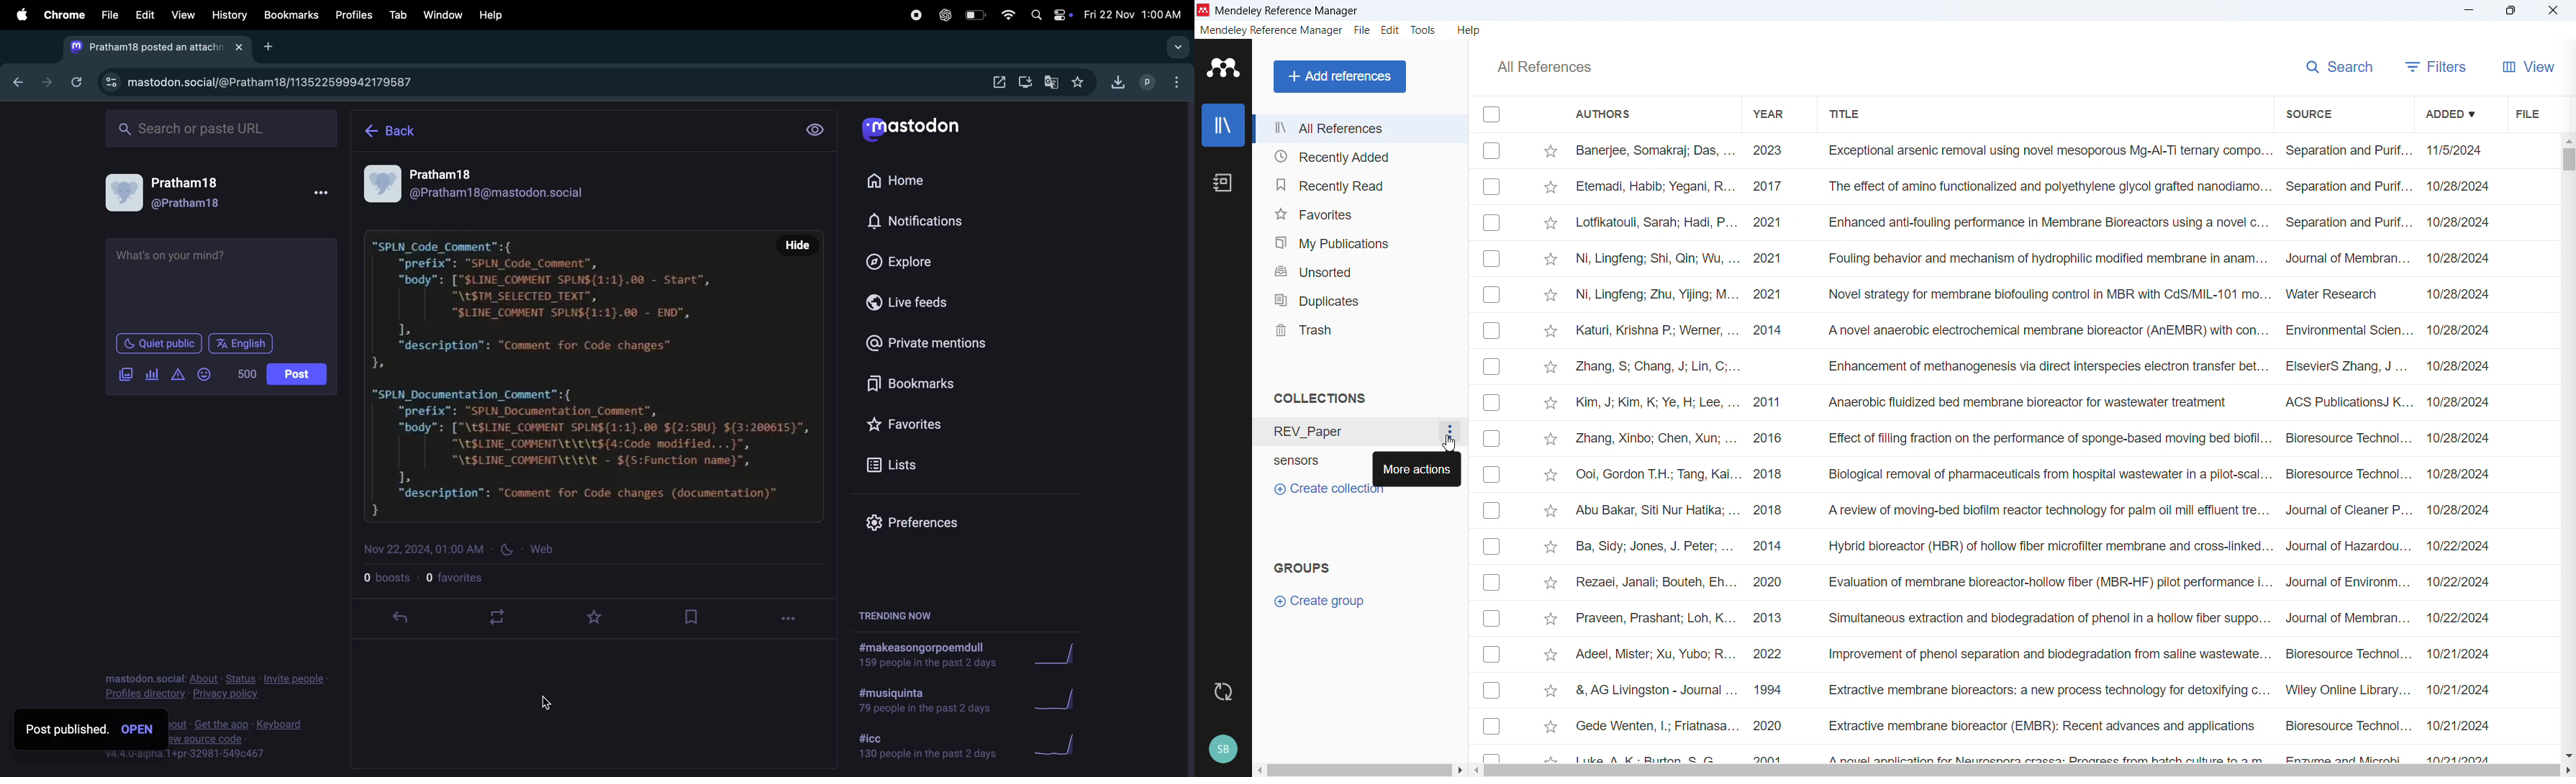 Image resolution: width=2576 pixels, height=784 pixels. What do you see at coordinates (189, 207) in the screenshot?
I see `@pratham18` at bounding box center [189, 207].